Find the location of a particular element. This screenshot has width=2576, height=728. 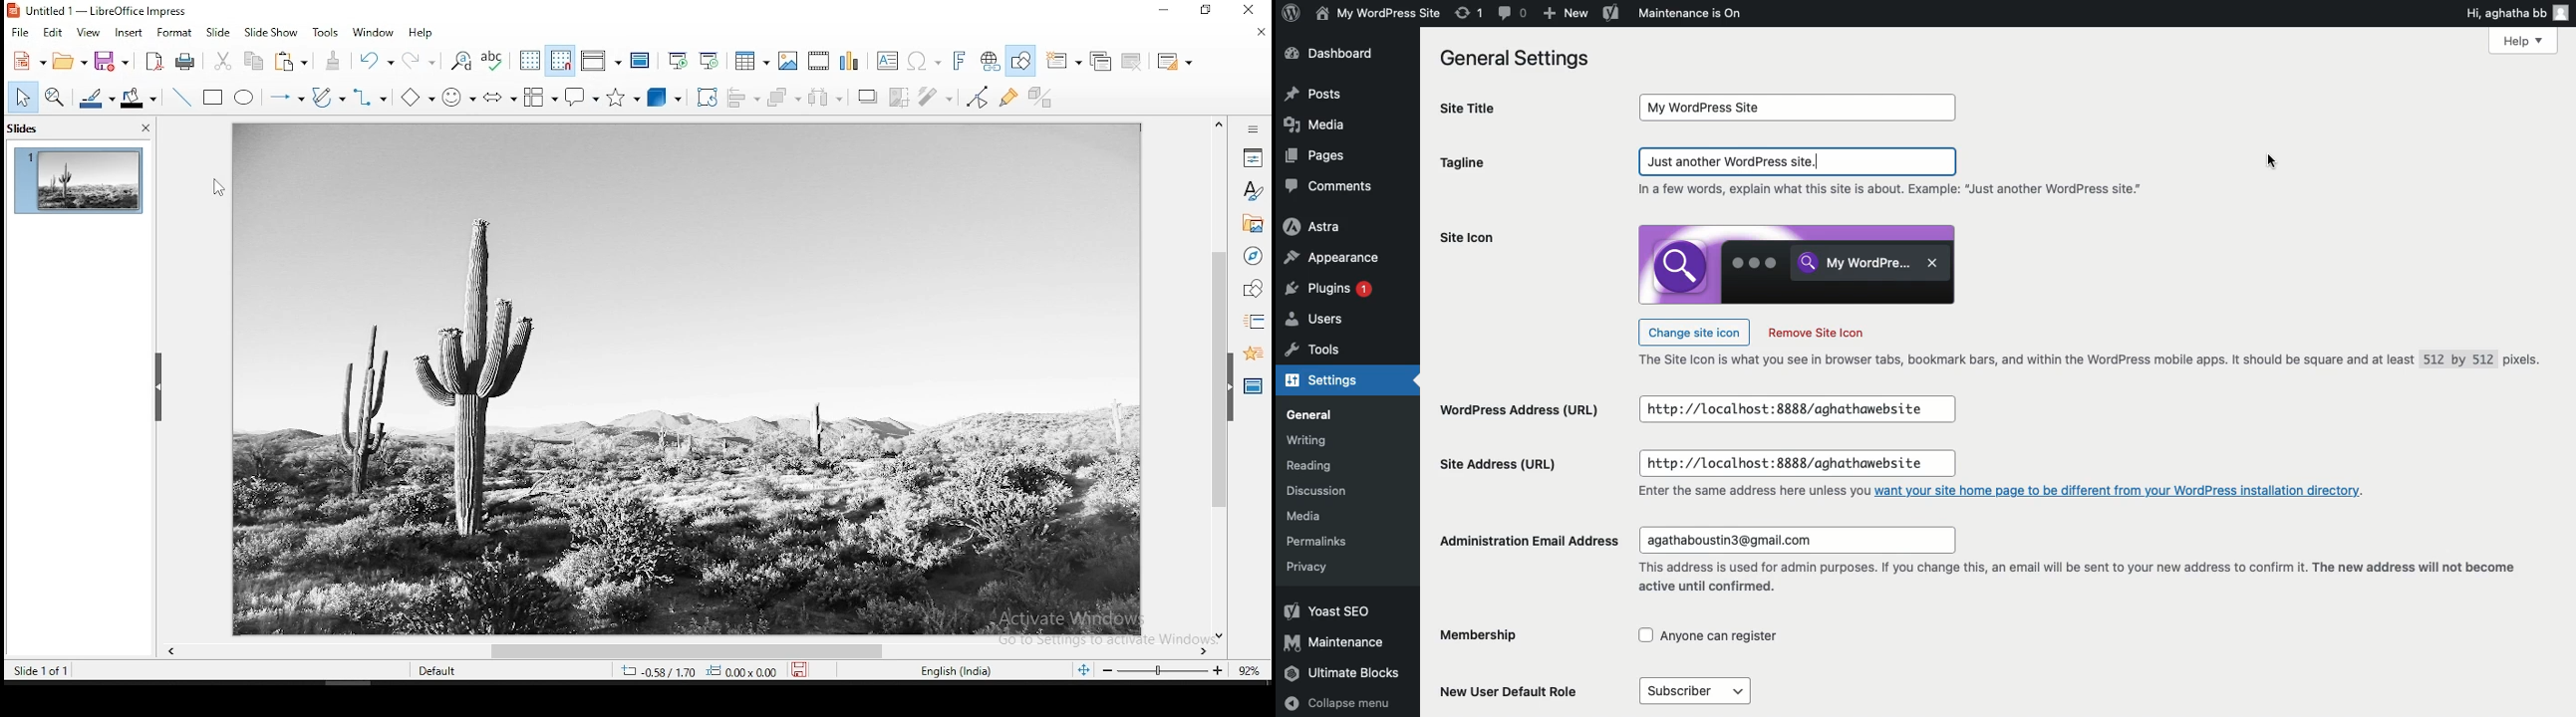

styles is located at coordinates (1255, 191).